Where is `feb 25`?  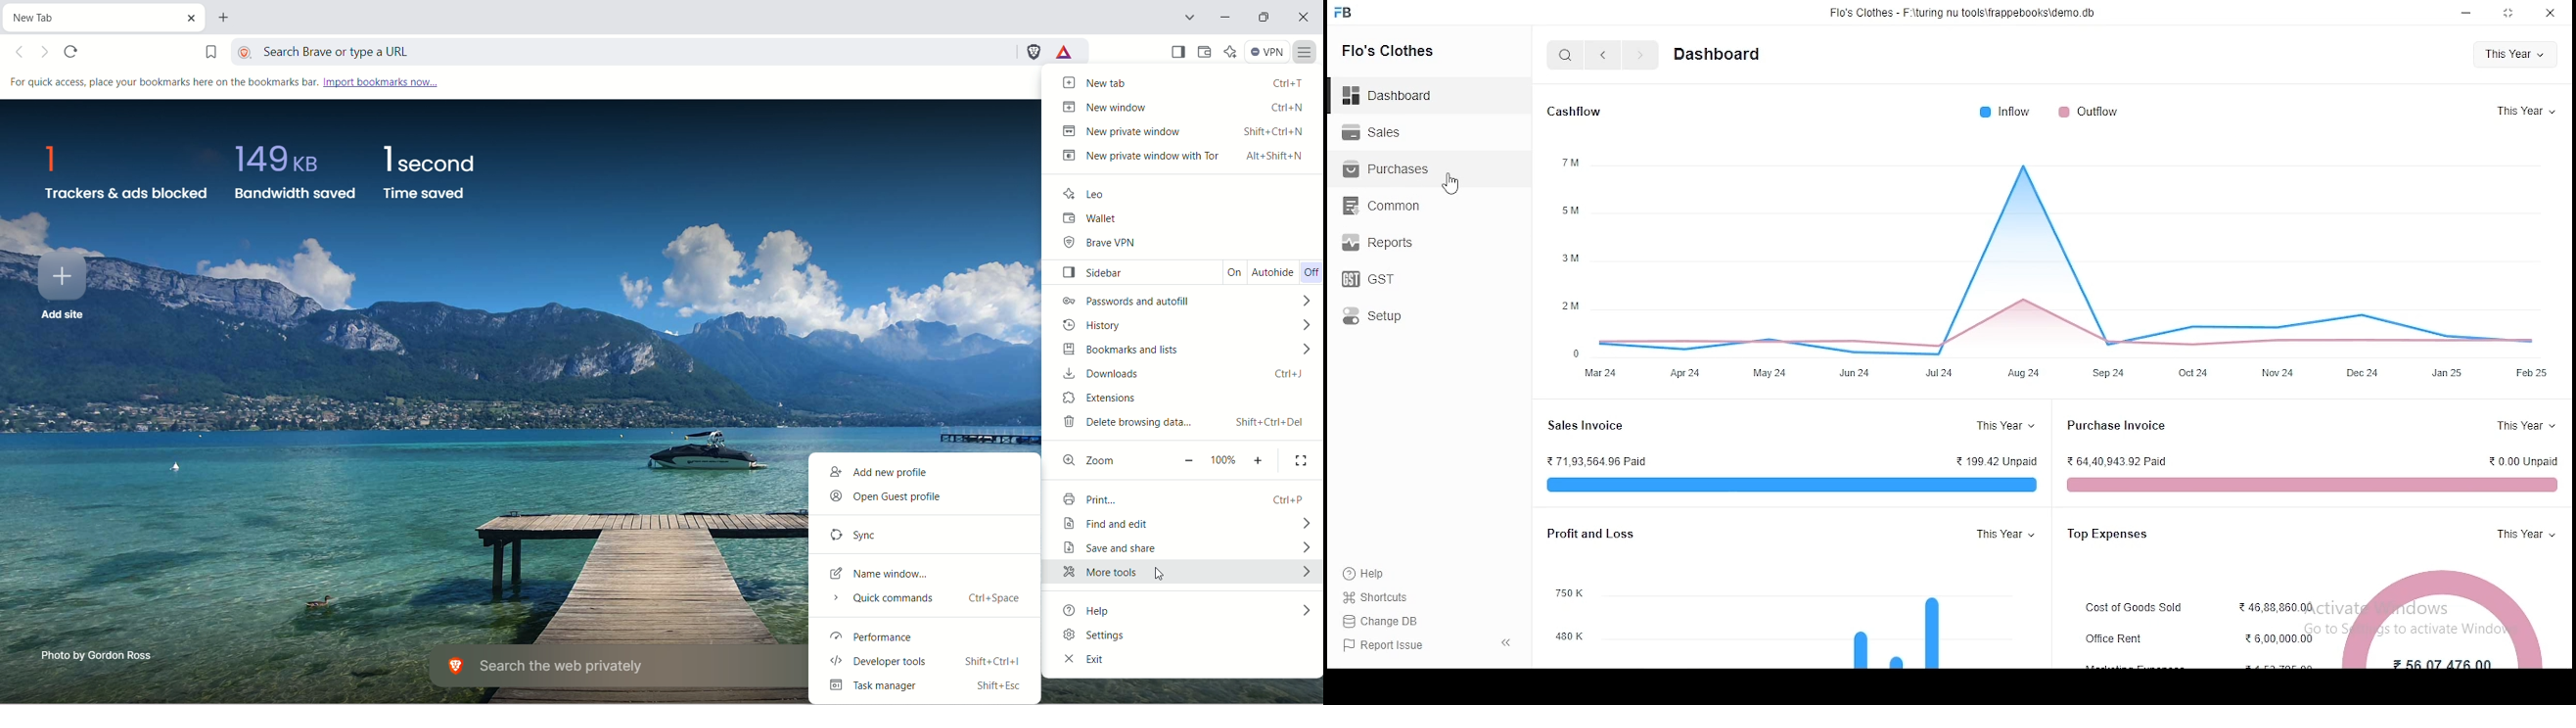 feb 25 is located at coordinates (2529, 372).